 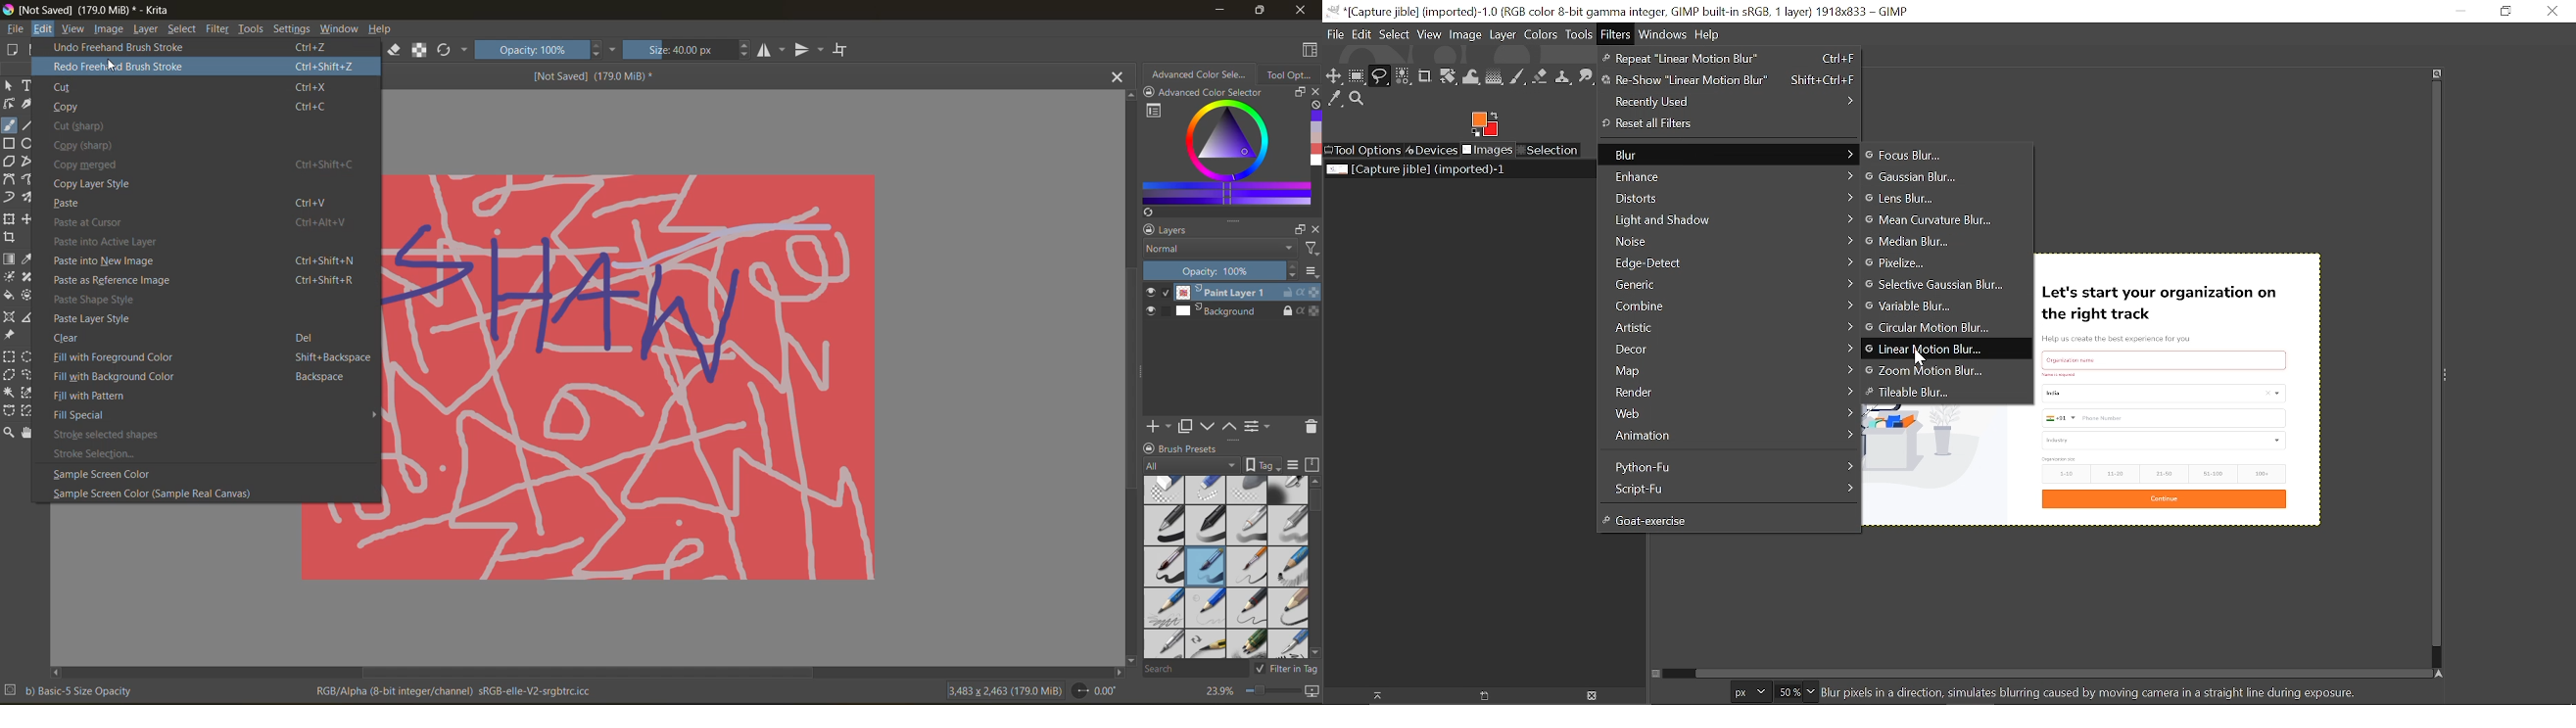 I want to click on Minimize, so click(x=2457, y=11).